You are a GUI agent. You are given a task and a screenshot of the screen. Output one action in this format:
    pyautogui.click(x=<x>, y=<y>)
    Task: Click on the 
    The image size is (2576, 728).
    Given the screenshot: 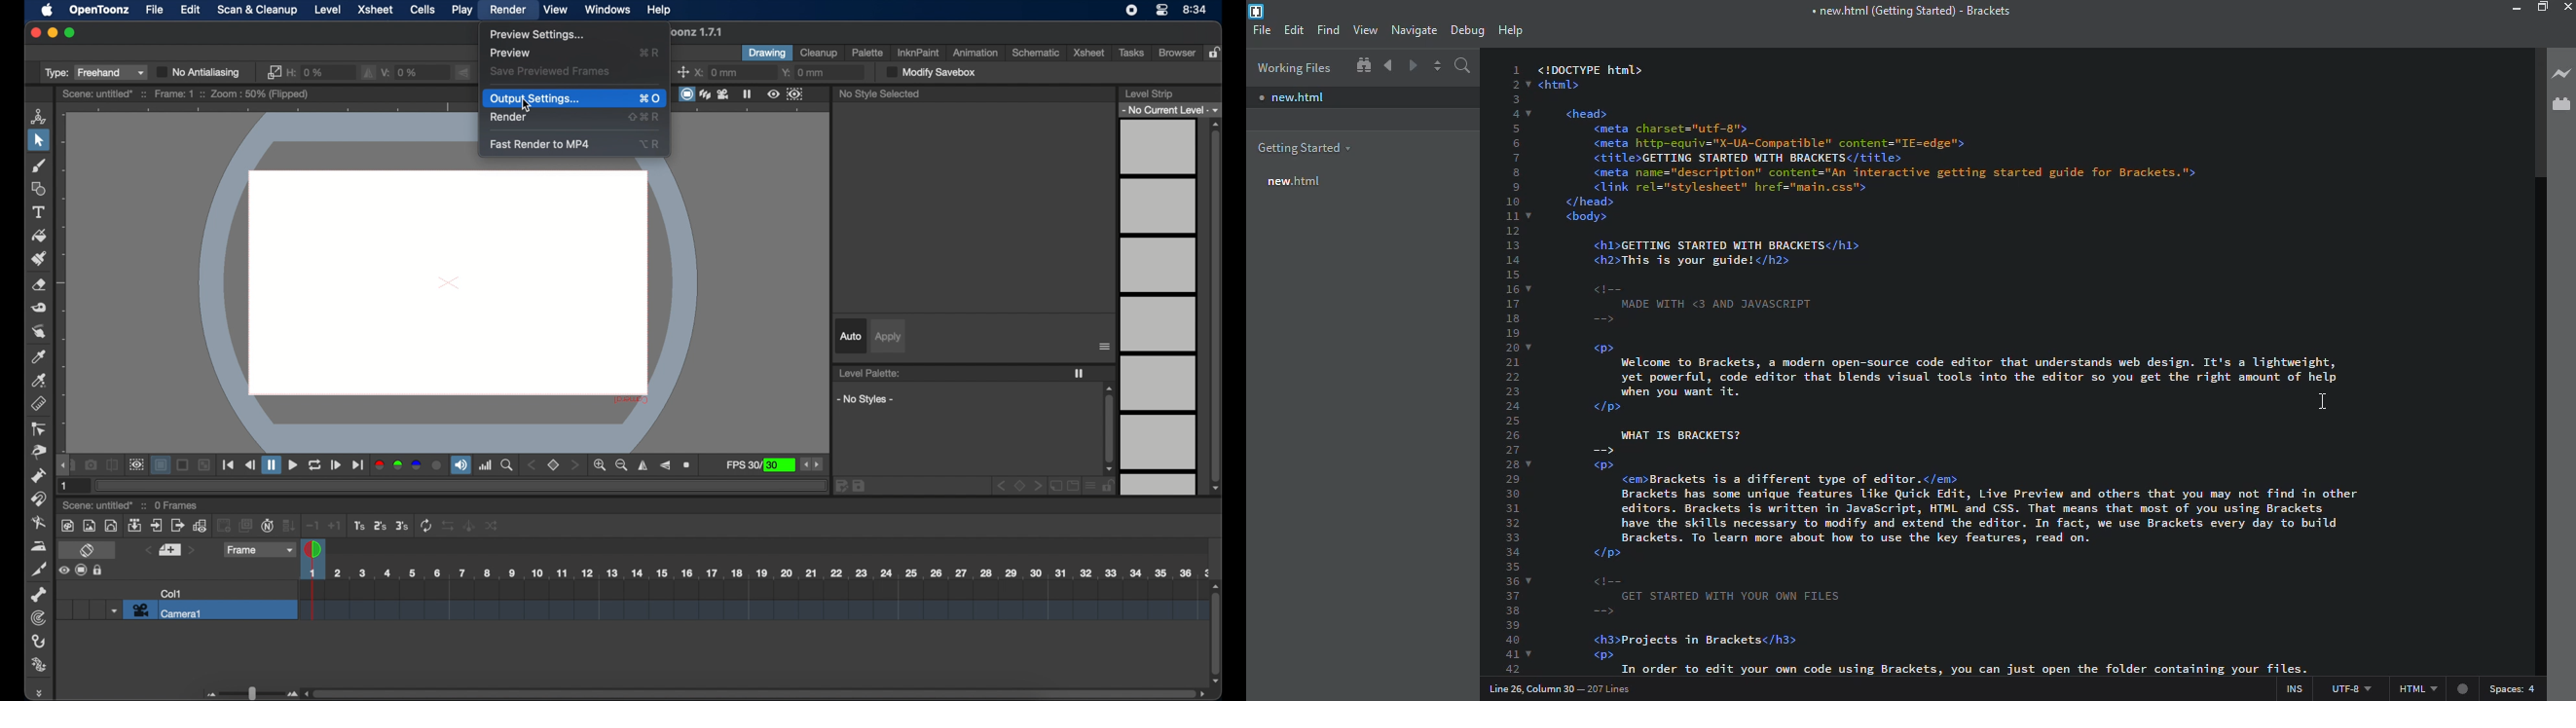 What is the action you would take?
    pyautogui.click(x=1021, y=486)
    